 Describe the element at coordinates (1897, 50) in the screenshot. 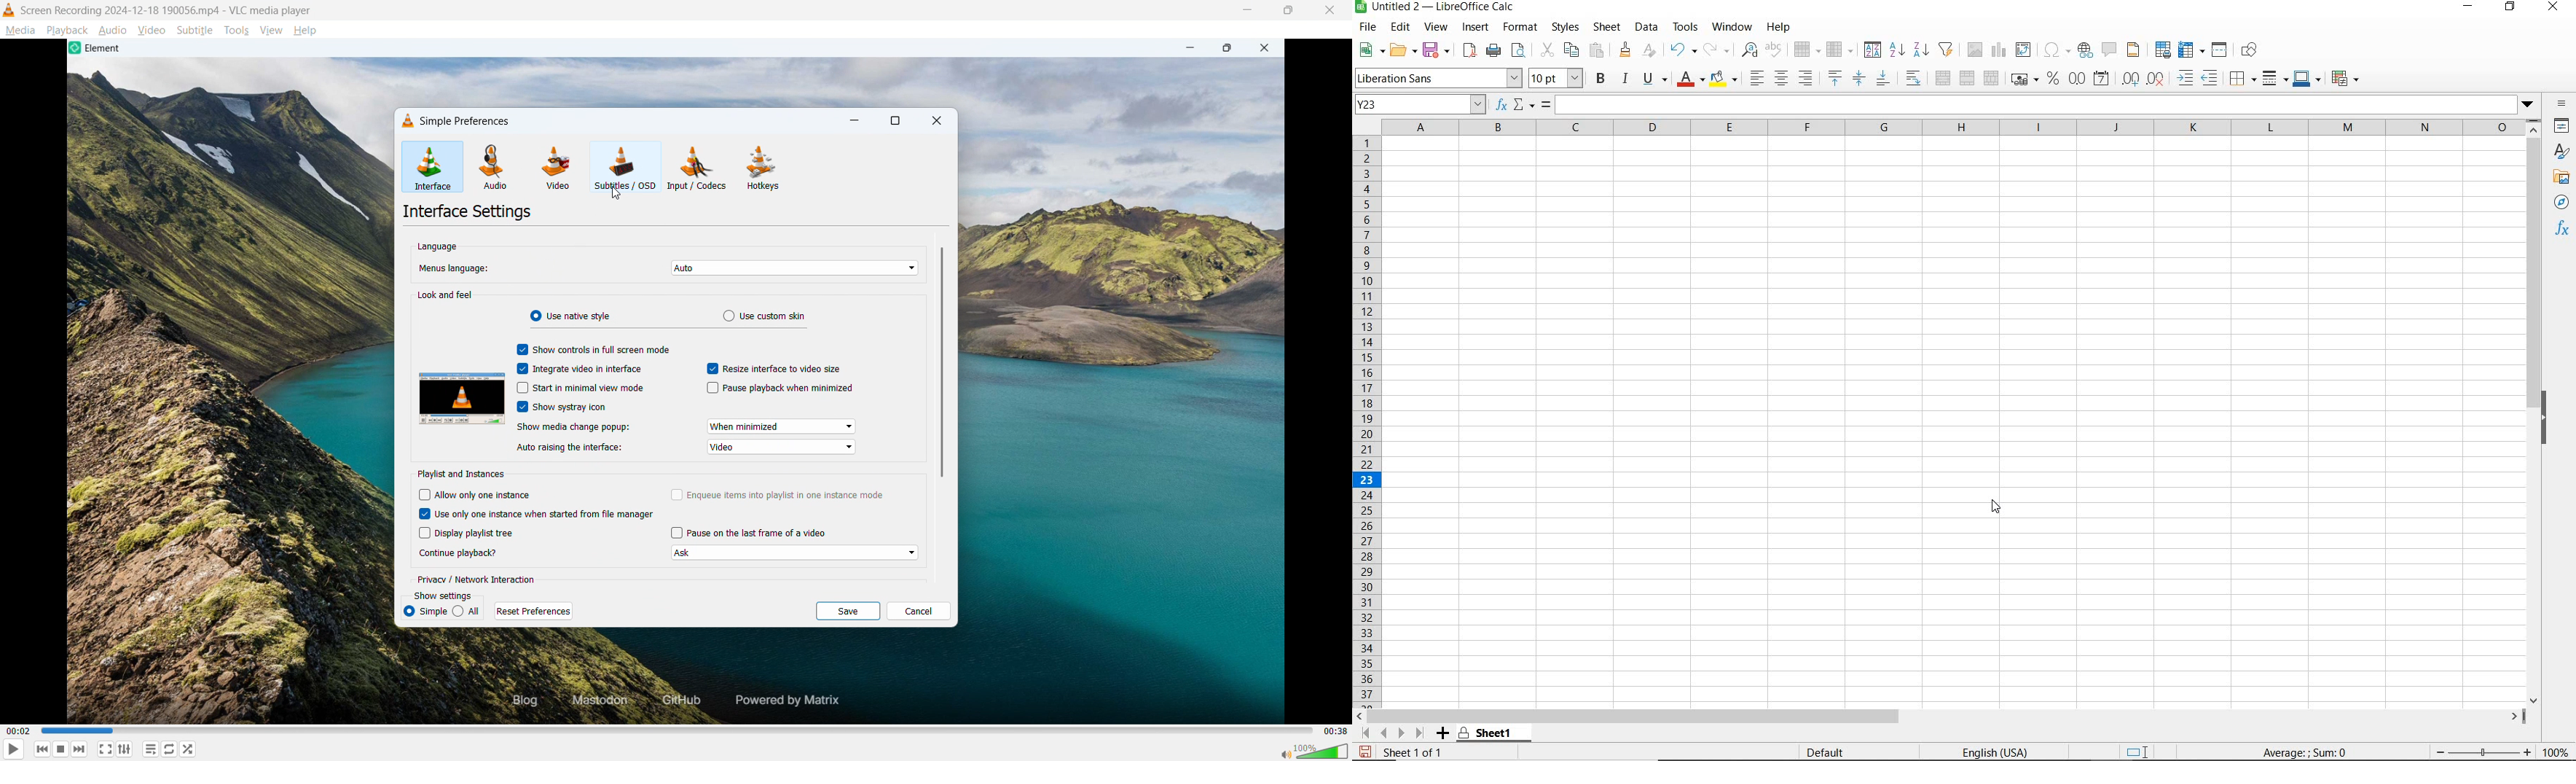

I see `SORT ASCENDING` at that location.